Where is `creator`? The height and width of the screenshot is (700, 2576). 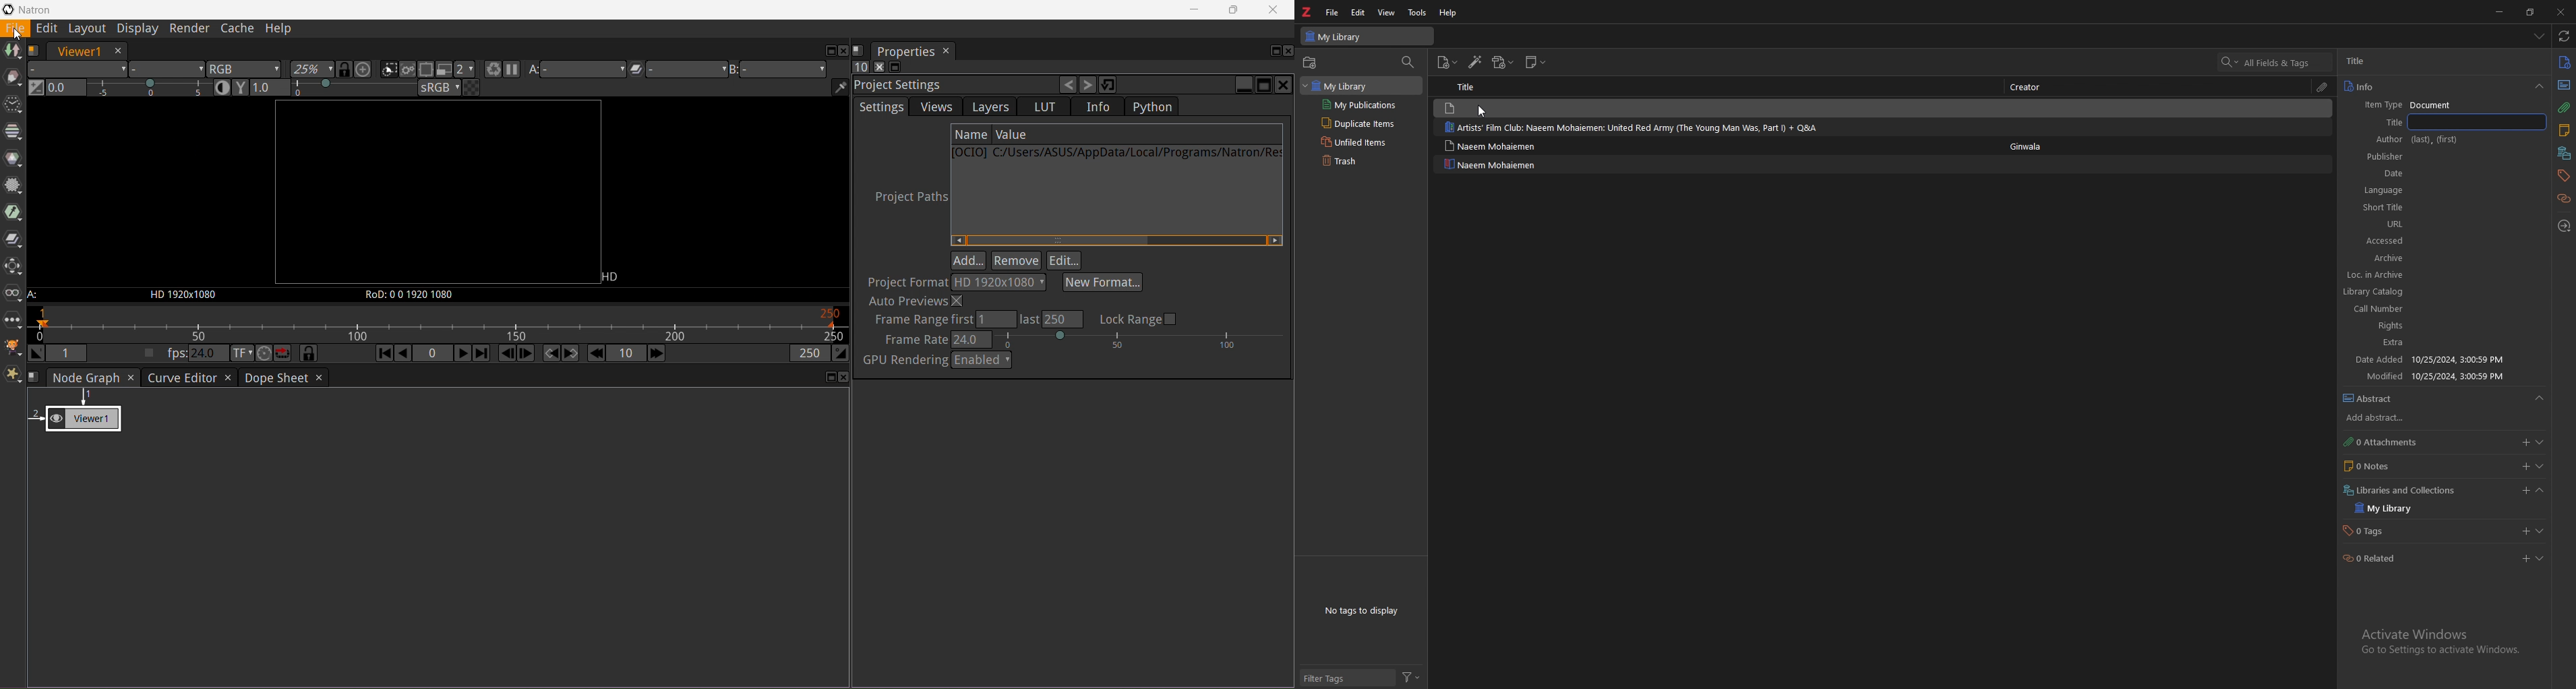
creator is located at coordinates (2029, 86).